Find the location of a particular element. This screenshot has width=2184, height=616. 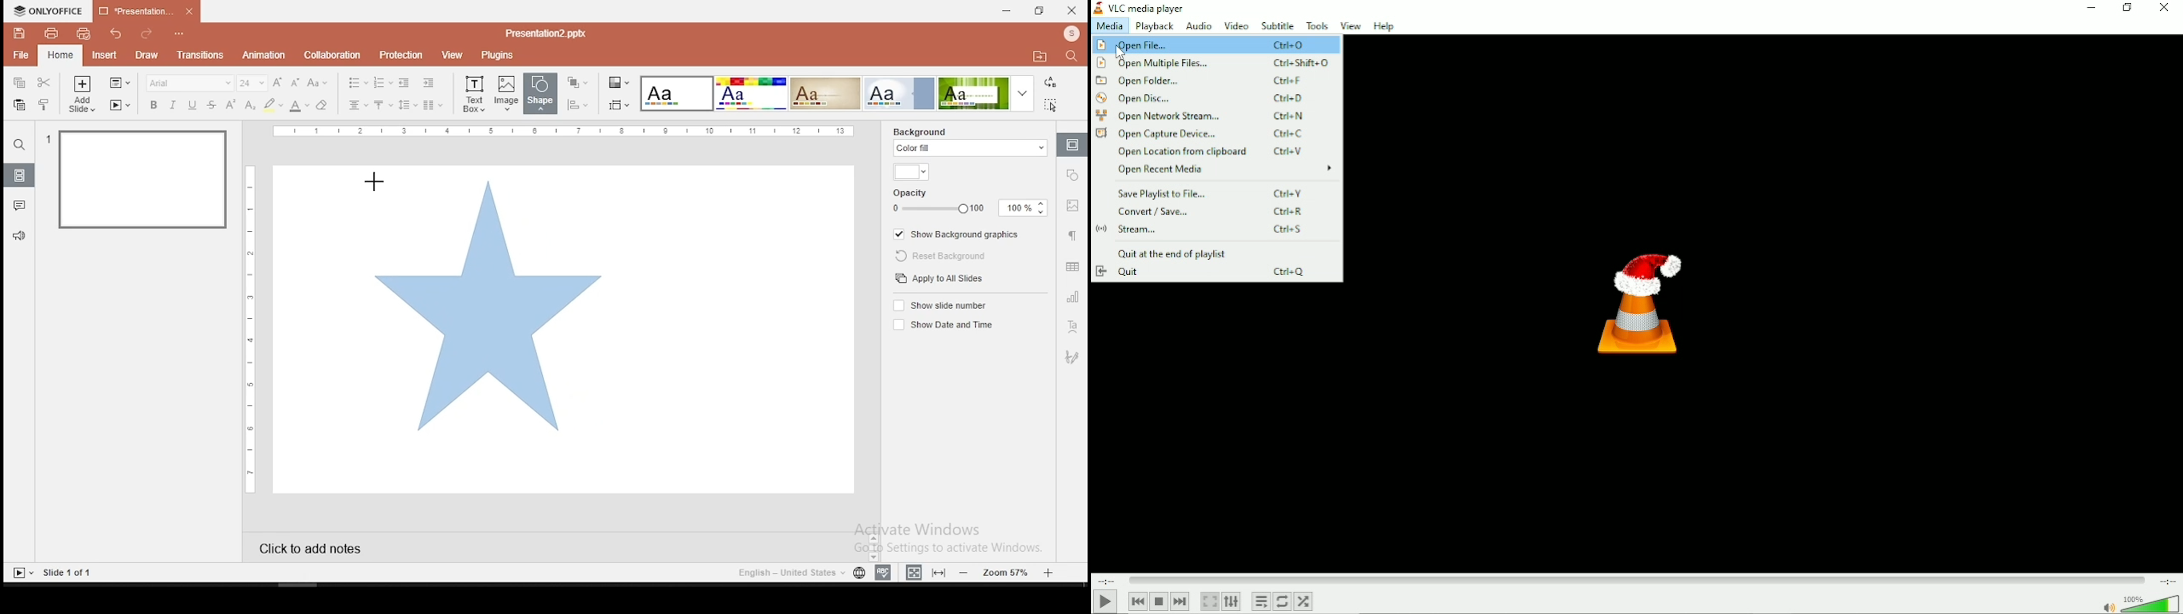

vertical scale is located at coordinates (565, 131).